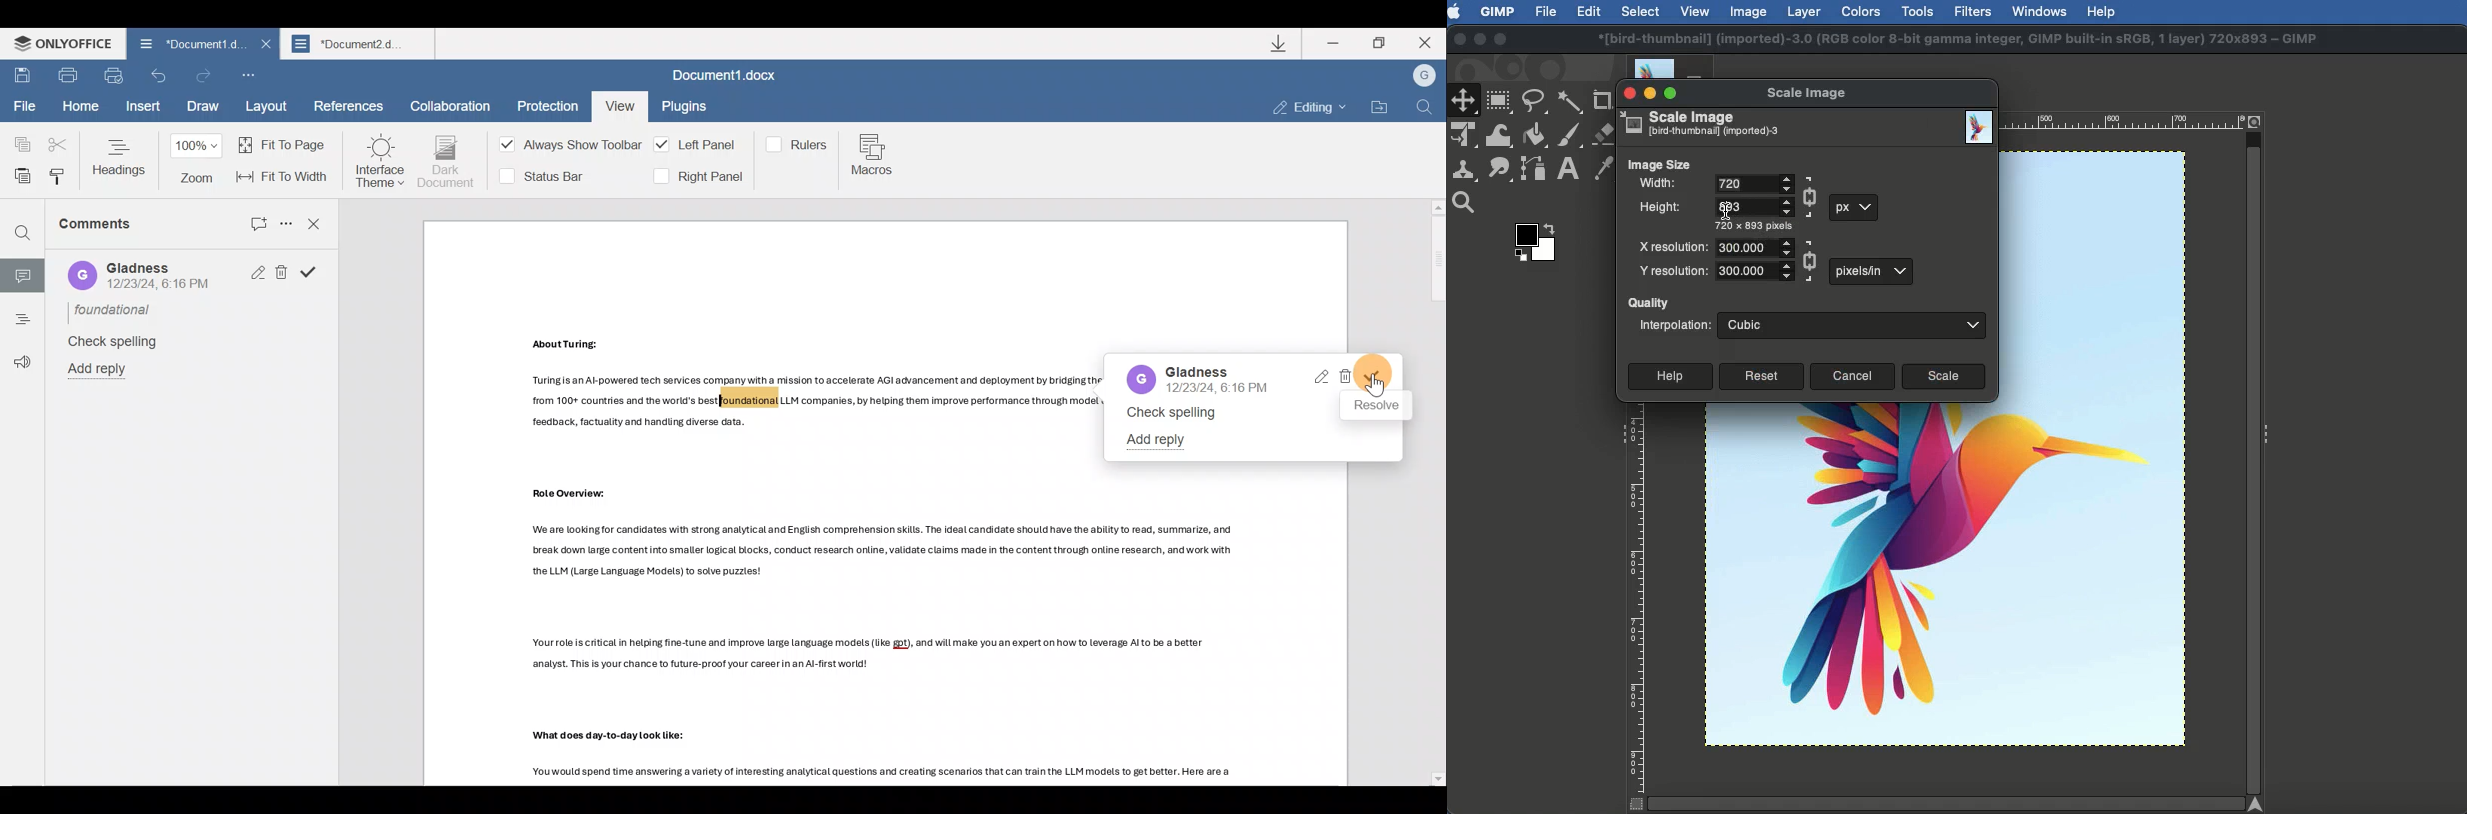  What do you see at coordinates (883, 549) in the screenshot?
I see `` at bounding box center [883, 549].